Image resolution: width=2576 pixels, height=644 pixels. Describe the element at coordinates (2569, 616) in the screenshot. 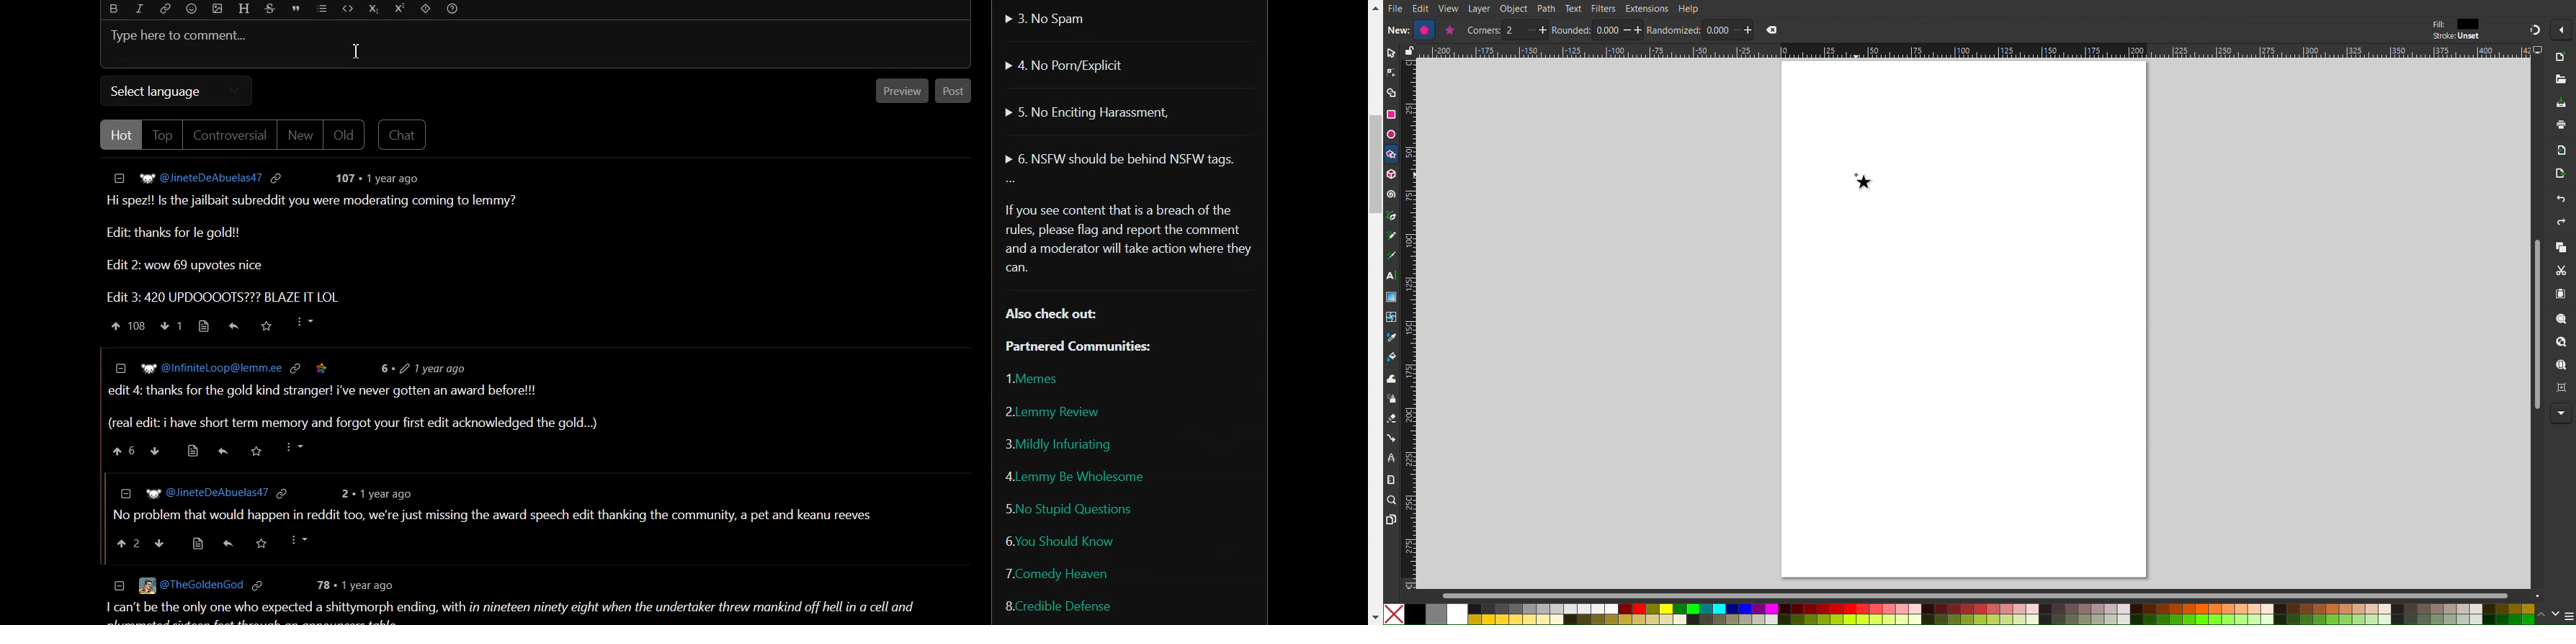

I see `menu` at that location.